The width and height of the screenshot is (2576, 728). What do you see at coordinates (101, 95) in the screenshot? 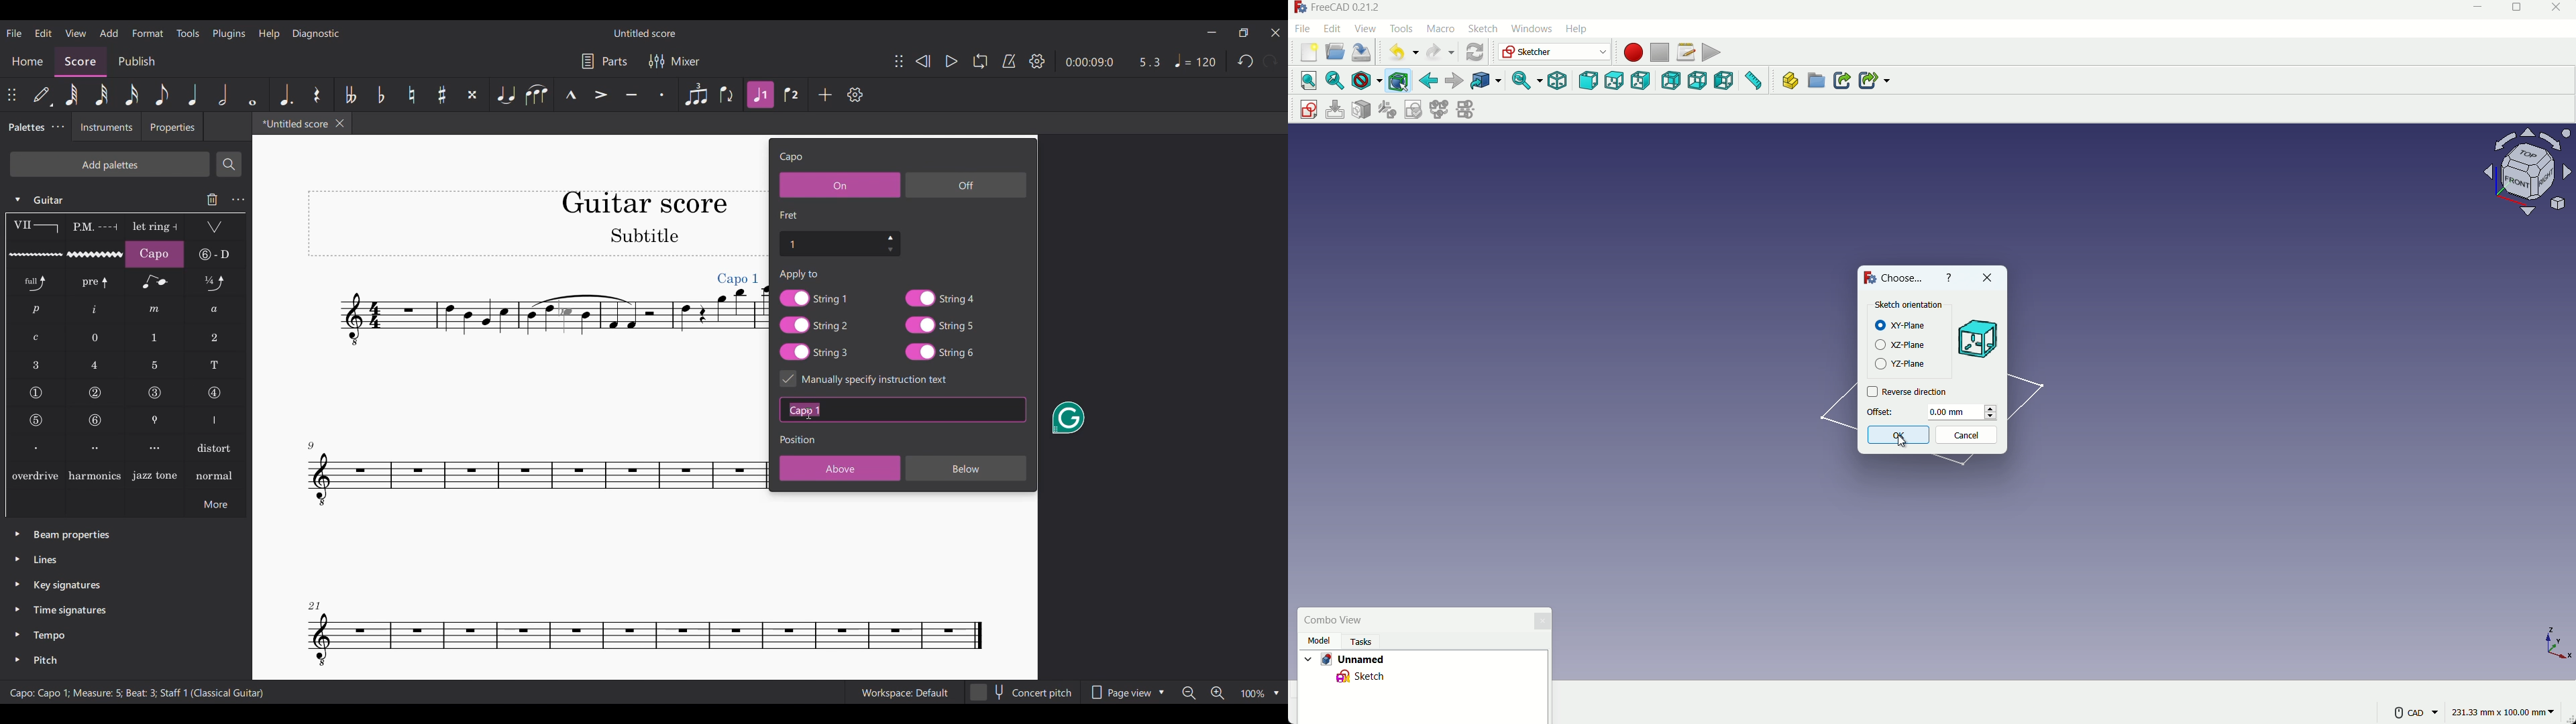
I see `32nd note` at bounding box center [101, 95].